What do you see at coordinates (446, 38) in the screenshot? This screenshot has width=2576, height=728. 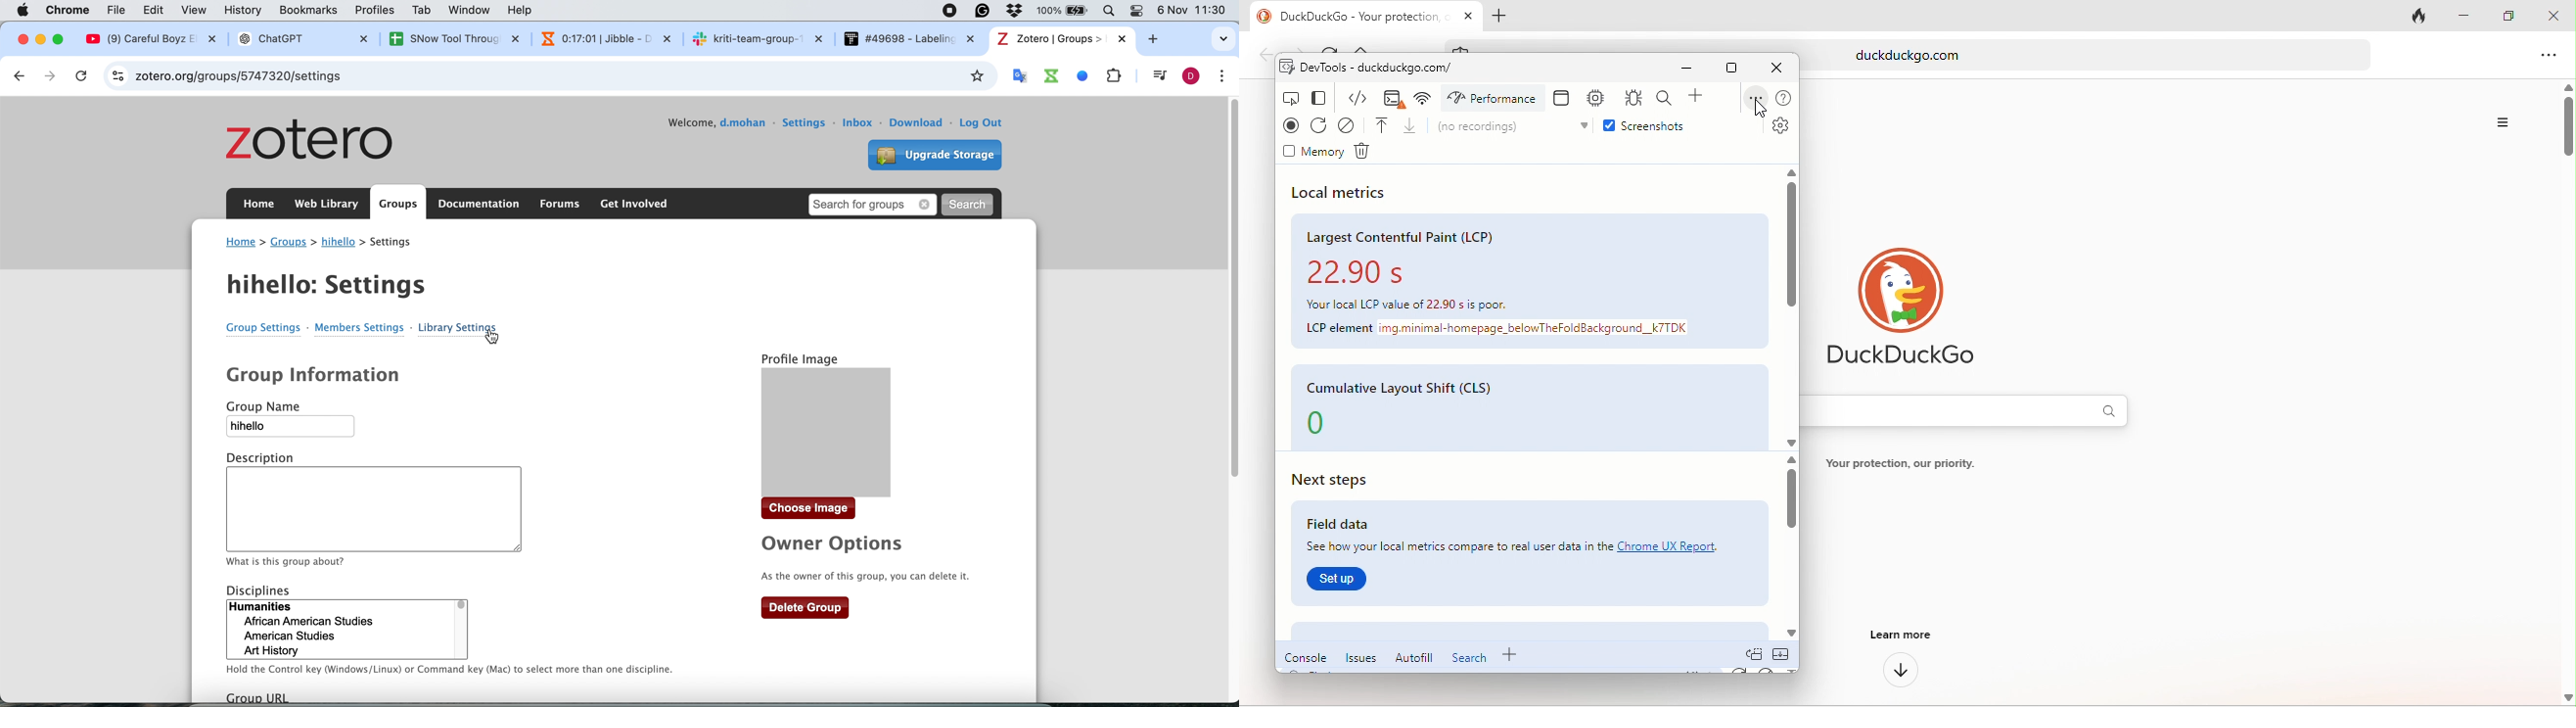 I see `SNow Tool Throuc  X` at bounding box center [446, 38].